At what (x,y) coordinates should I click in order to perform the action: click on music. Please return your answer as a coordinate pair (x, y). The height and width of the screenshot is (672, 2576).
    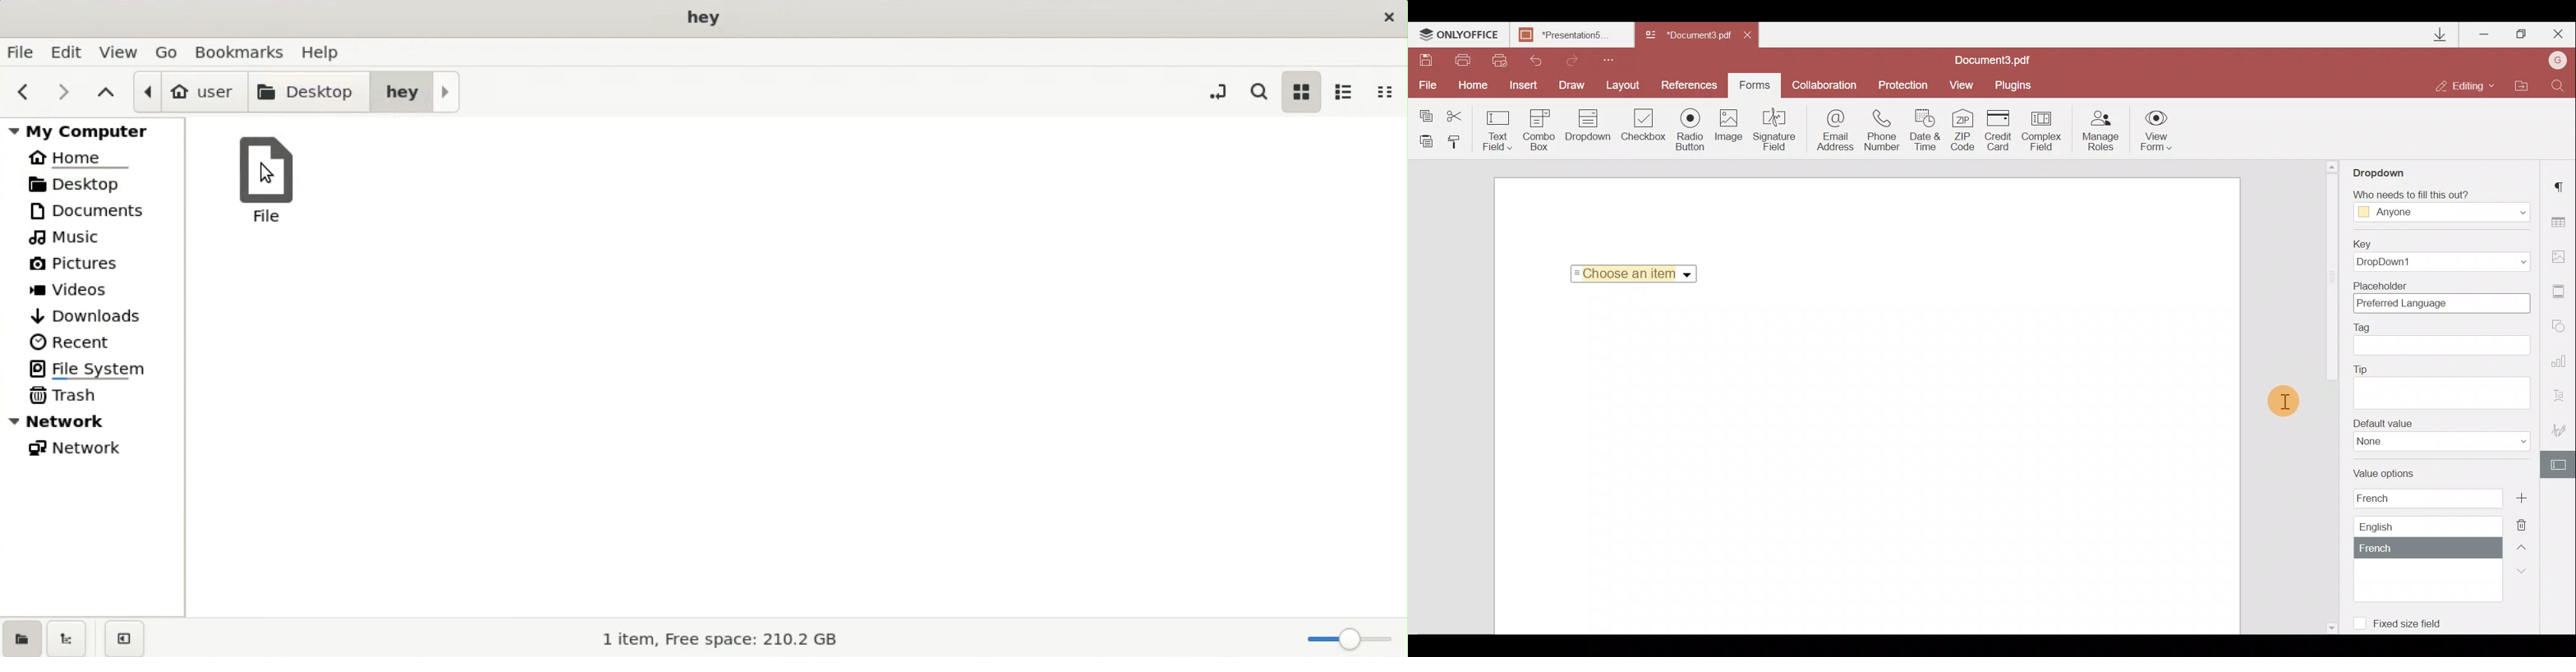
    Looking at the image, I should click on (70, 238).